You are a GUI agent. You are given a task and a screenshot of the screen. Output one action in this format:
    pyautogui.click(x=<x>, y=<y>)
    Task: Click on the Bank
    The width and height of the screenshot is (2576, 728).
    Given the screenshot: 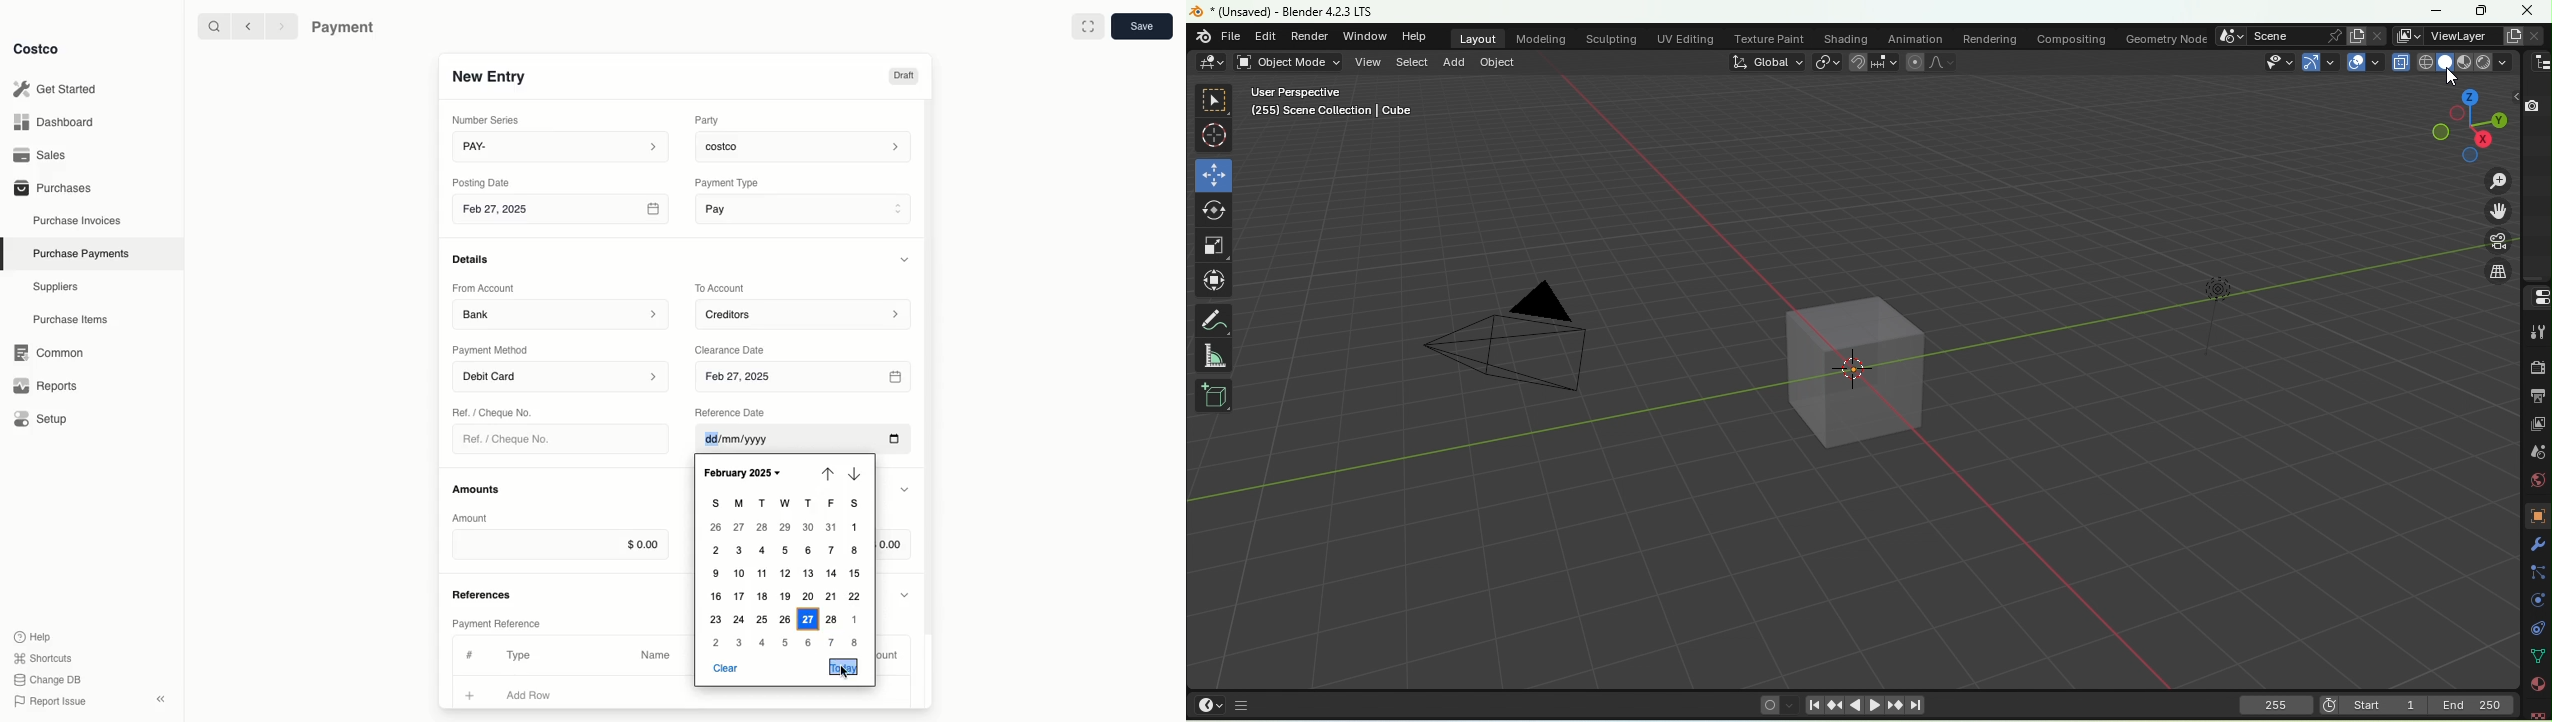 What is the action you would take?
    pyautogui.click(x=561, y=313)
    